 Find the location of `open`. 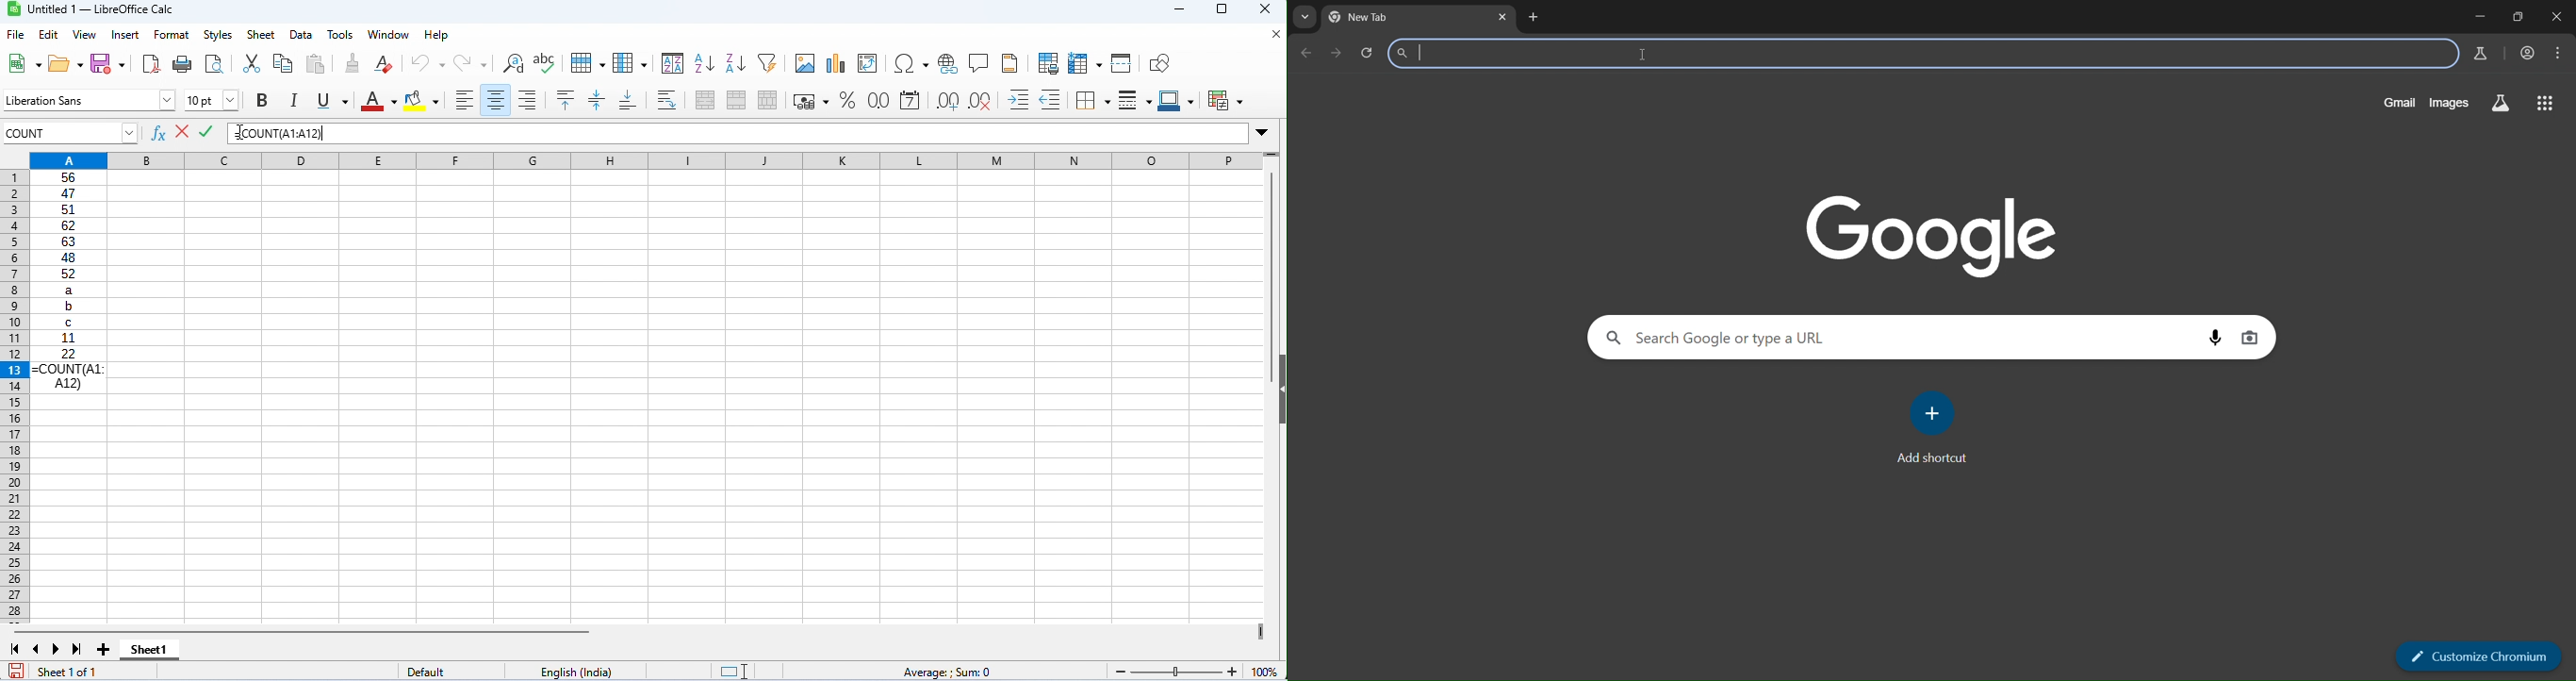

open is located at coordinates (66, 63).